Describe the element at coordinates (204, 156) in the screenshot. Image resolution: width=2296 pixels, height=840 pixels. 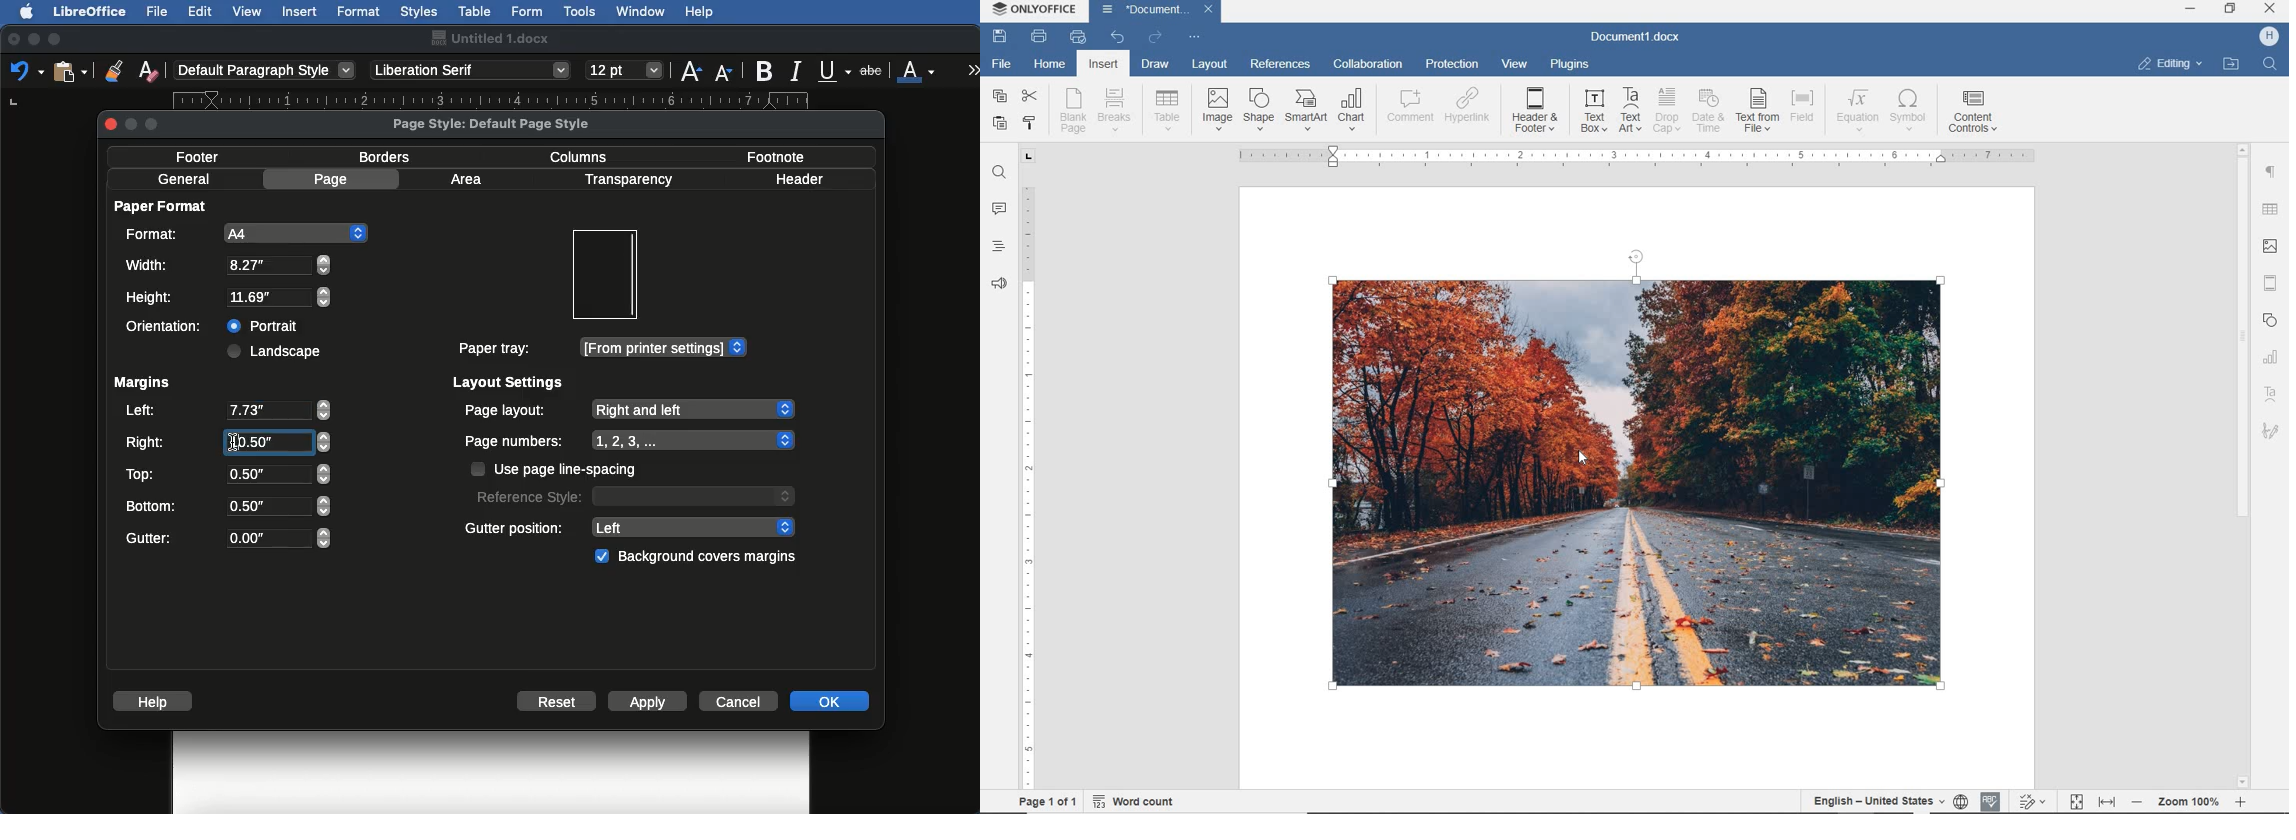
I see `Footer` at that location.